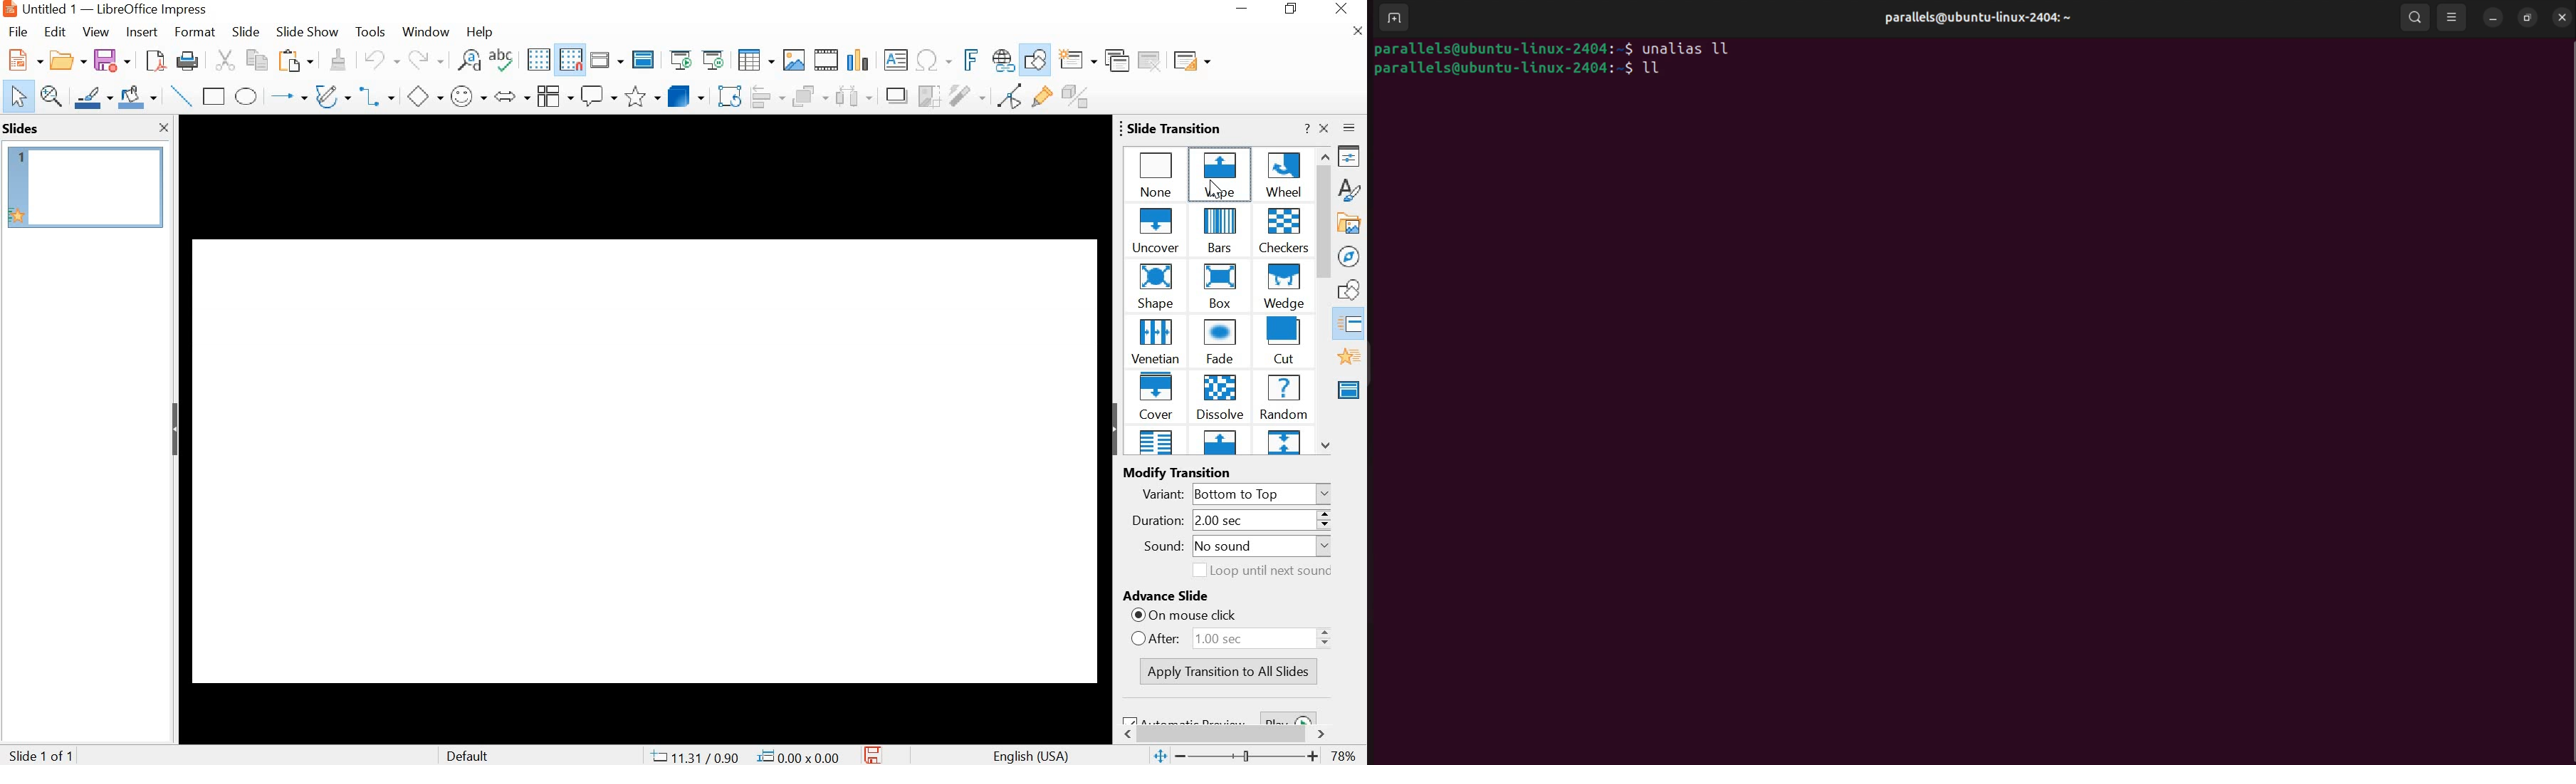 The image size is (2576, 784). What do you see at coordinates (1032, 755) in the screenshot?
I see `TEXT LANGUAGE` at bounding box center [1032, 755].